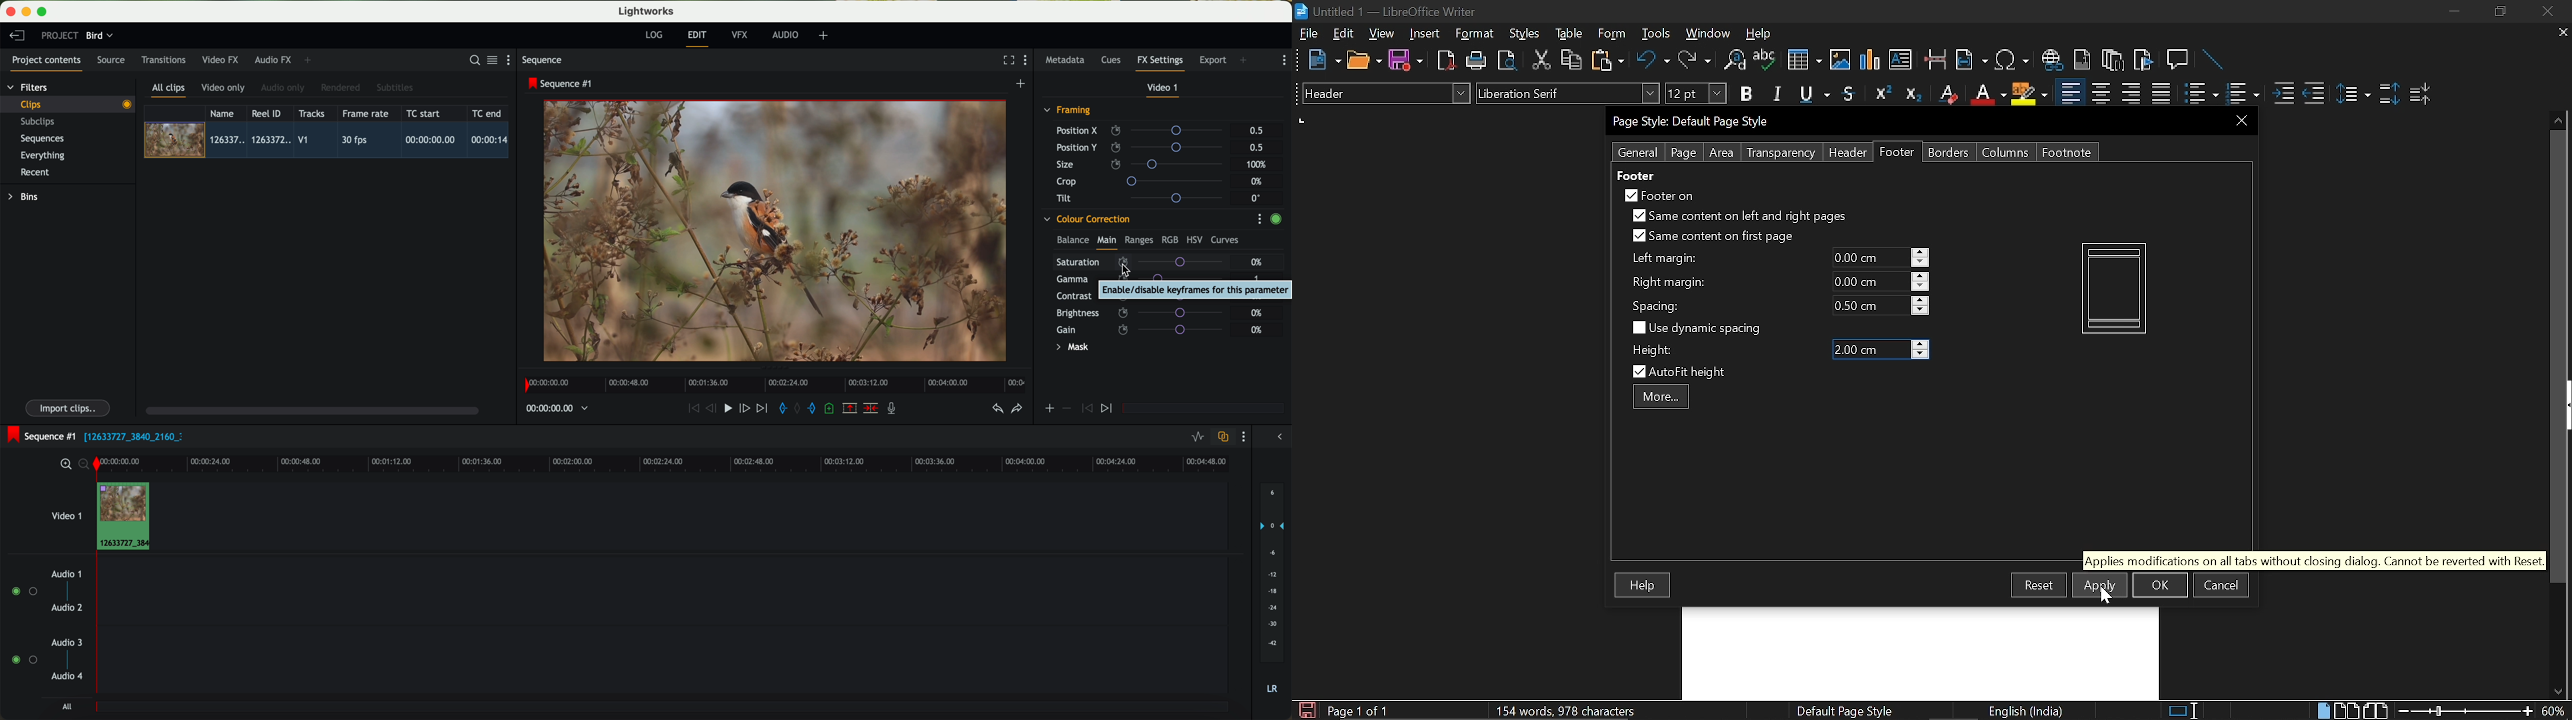 This screenshot has width=2576, height=728. What do you see at coordinates (1870, 350) in the screenshot?
I see `Height` at bounding box center [1870, 350].